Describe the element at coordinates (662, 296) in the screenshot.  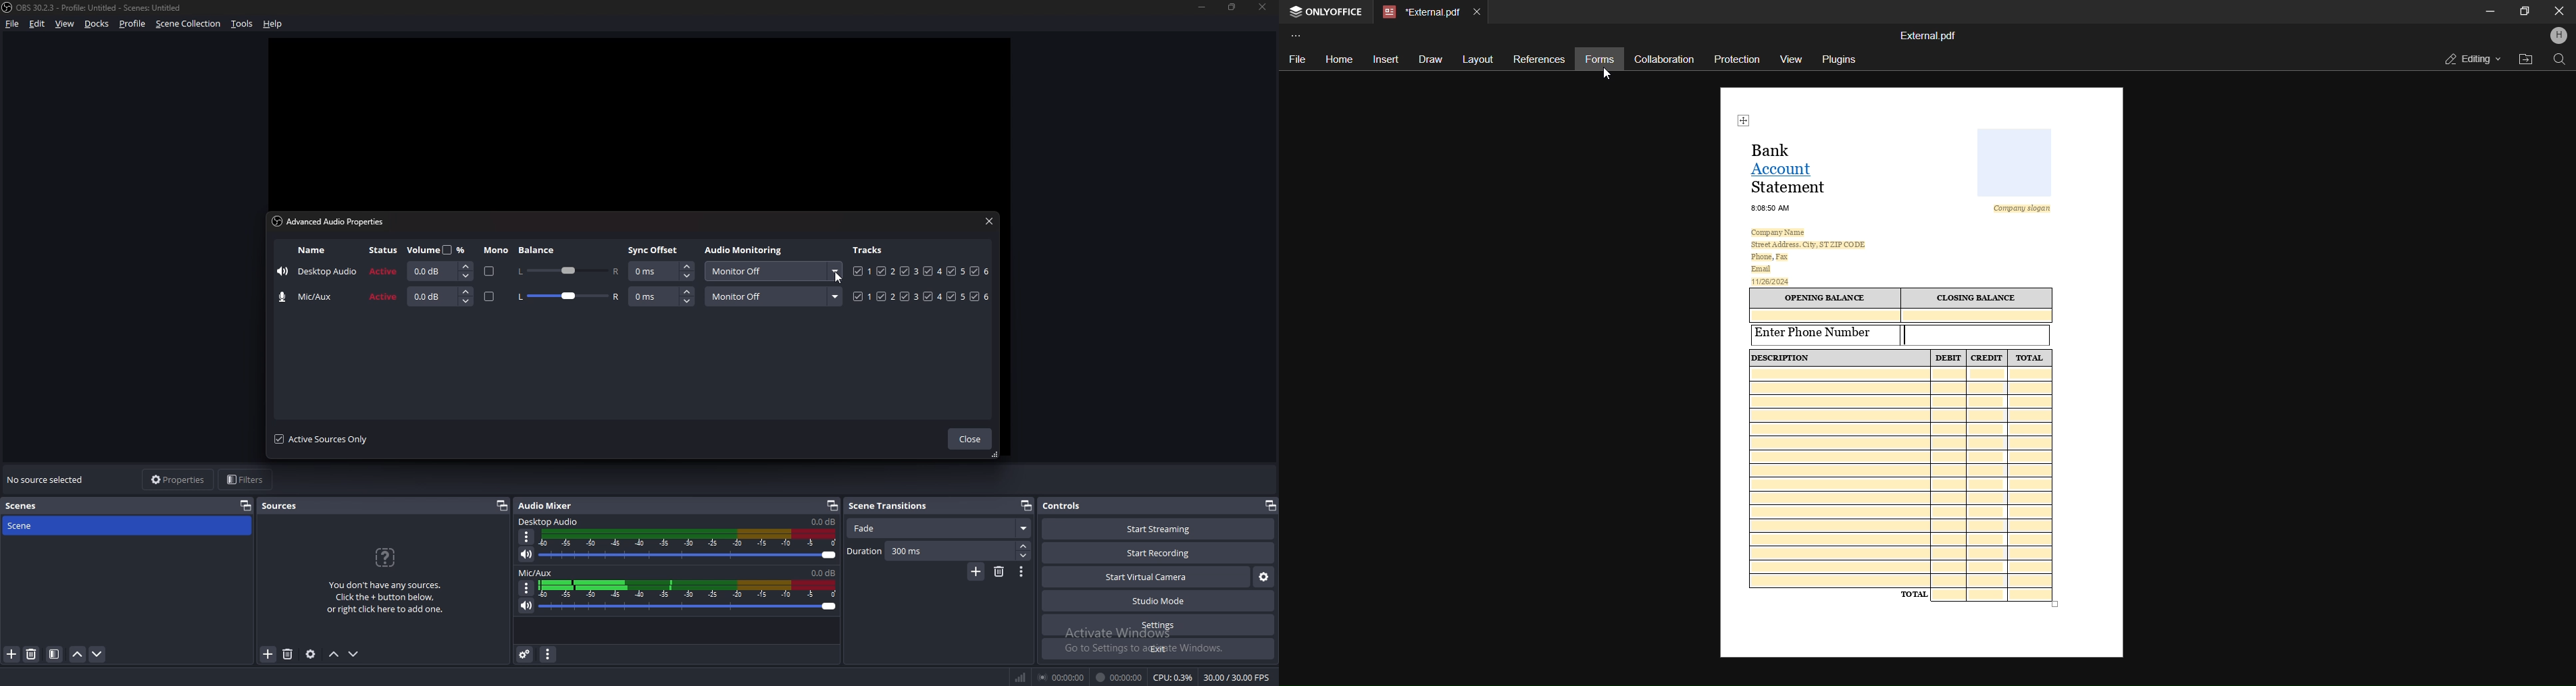
I see `syns offset input` at that location.